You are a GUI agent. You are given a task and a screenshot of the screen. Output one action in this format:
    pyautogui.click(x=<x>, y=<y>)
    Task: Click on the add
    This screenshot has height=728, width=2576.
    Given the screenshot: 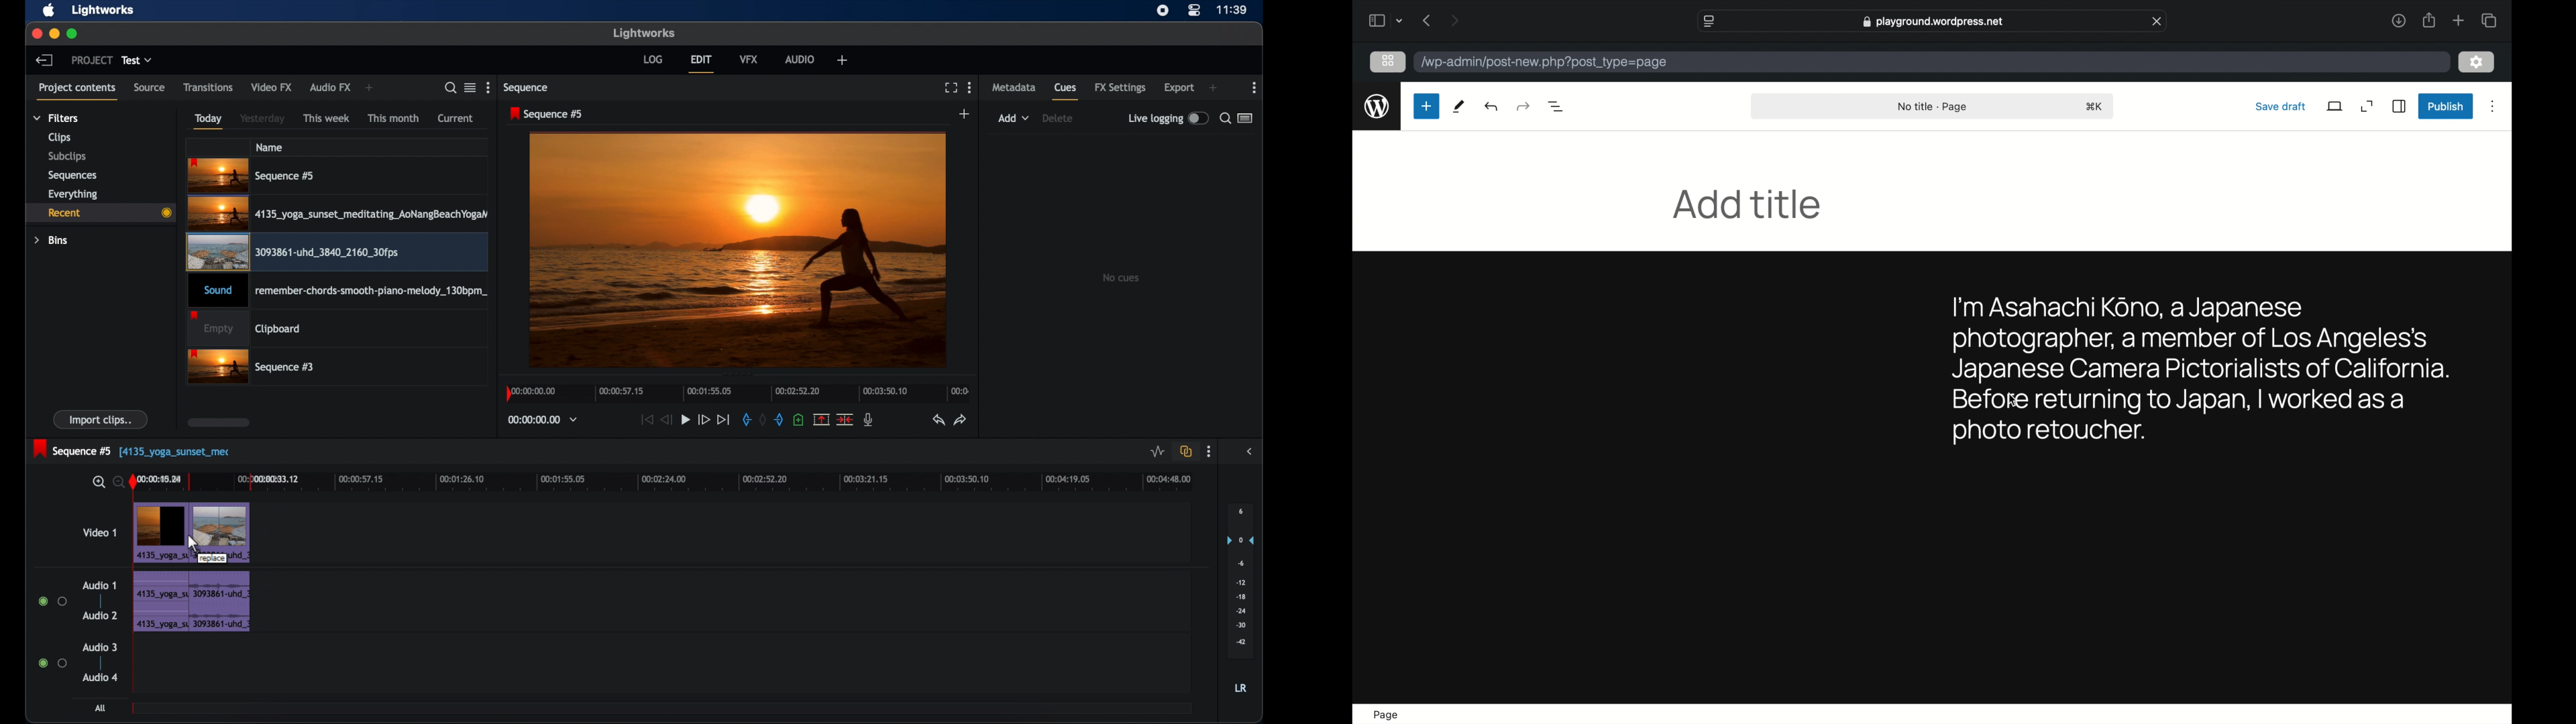 What is the action you would take?
    pyautogui.click(x=966, y=113)
    